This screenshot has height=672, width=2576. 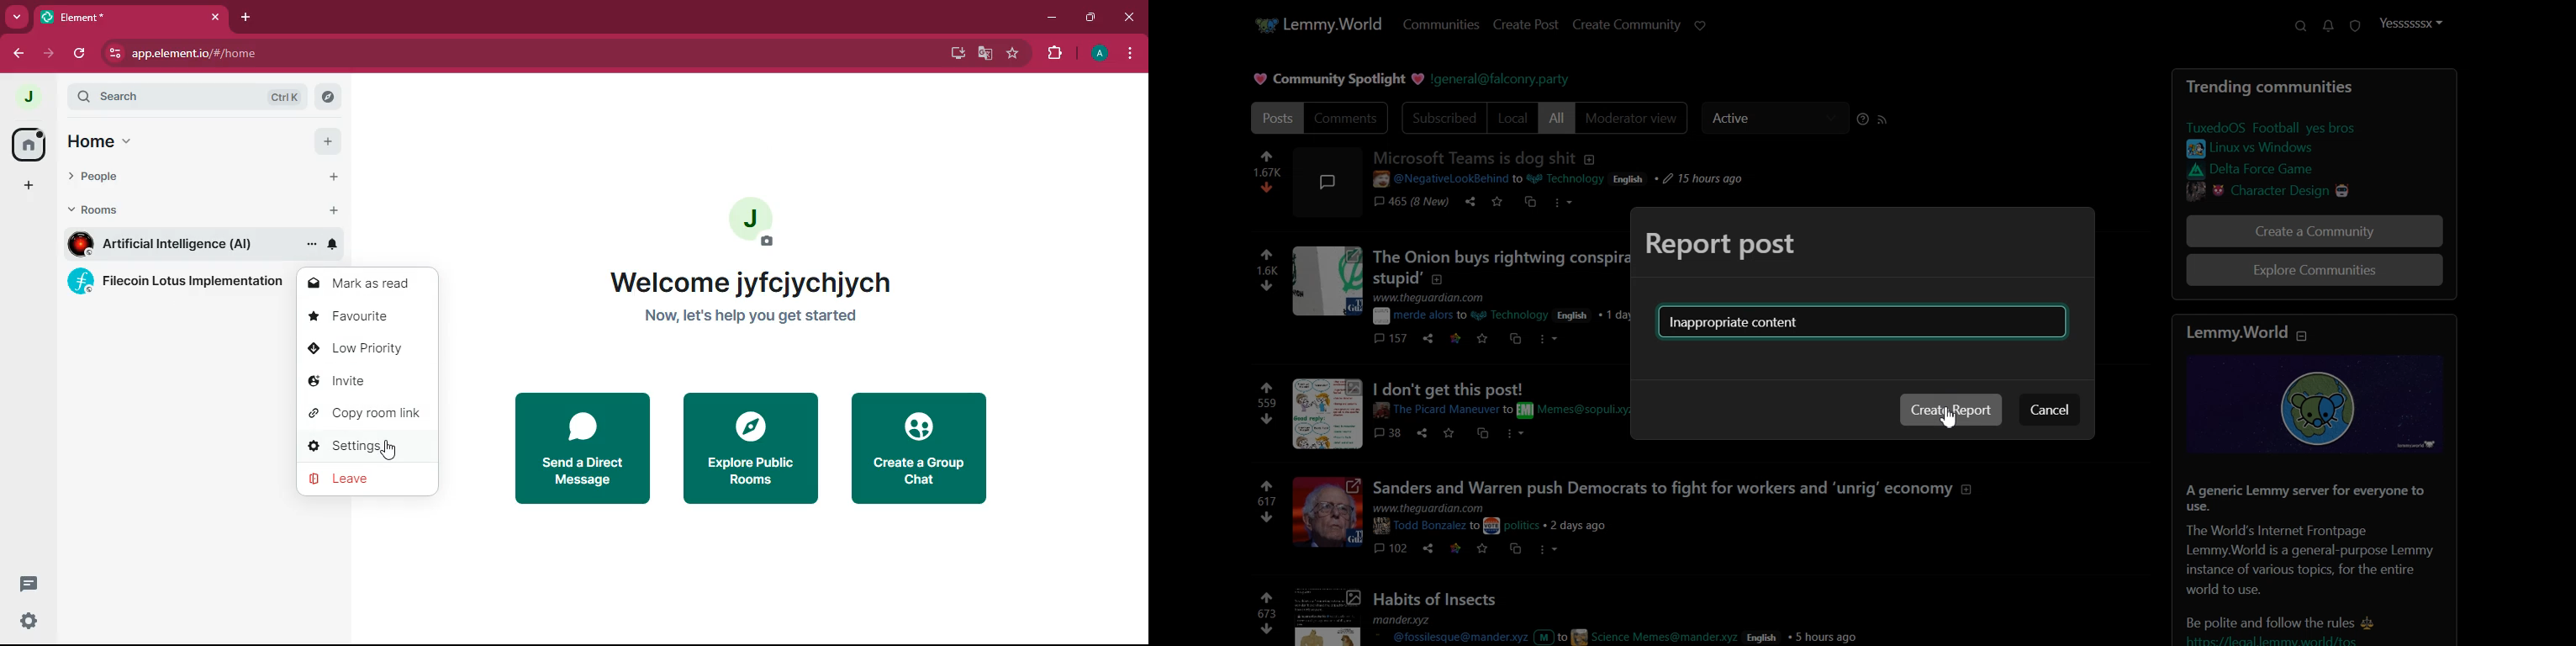 I want to click on add people, so click(x=333, y=177).